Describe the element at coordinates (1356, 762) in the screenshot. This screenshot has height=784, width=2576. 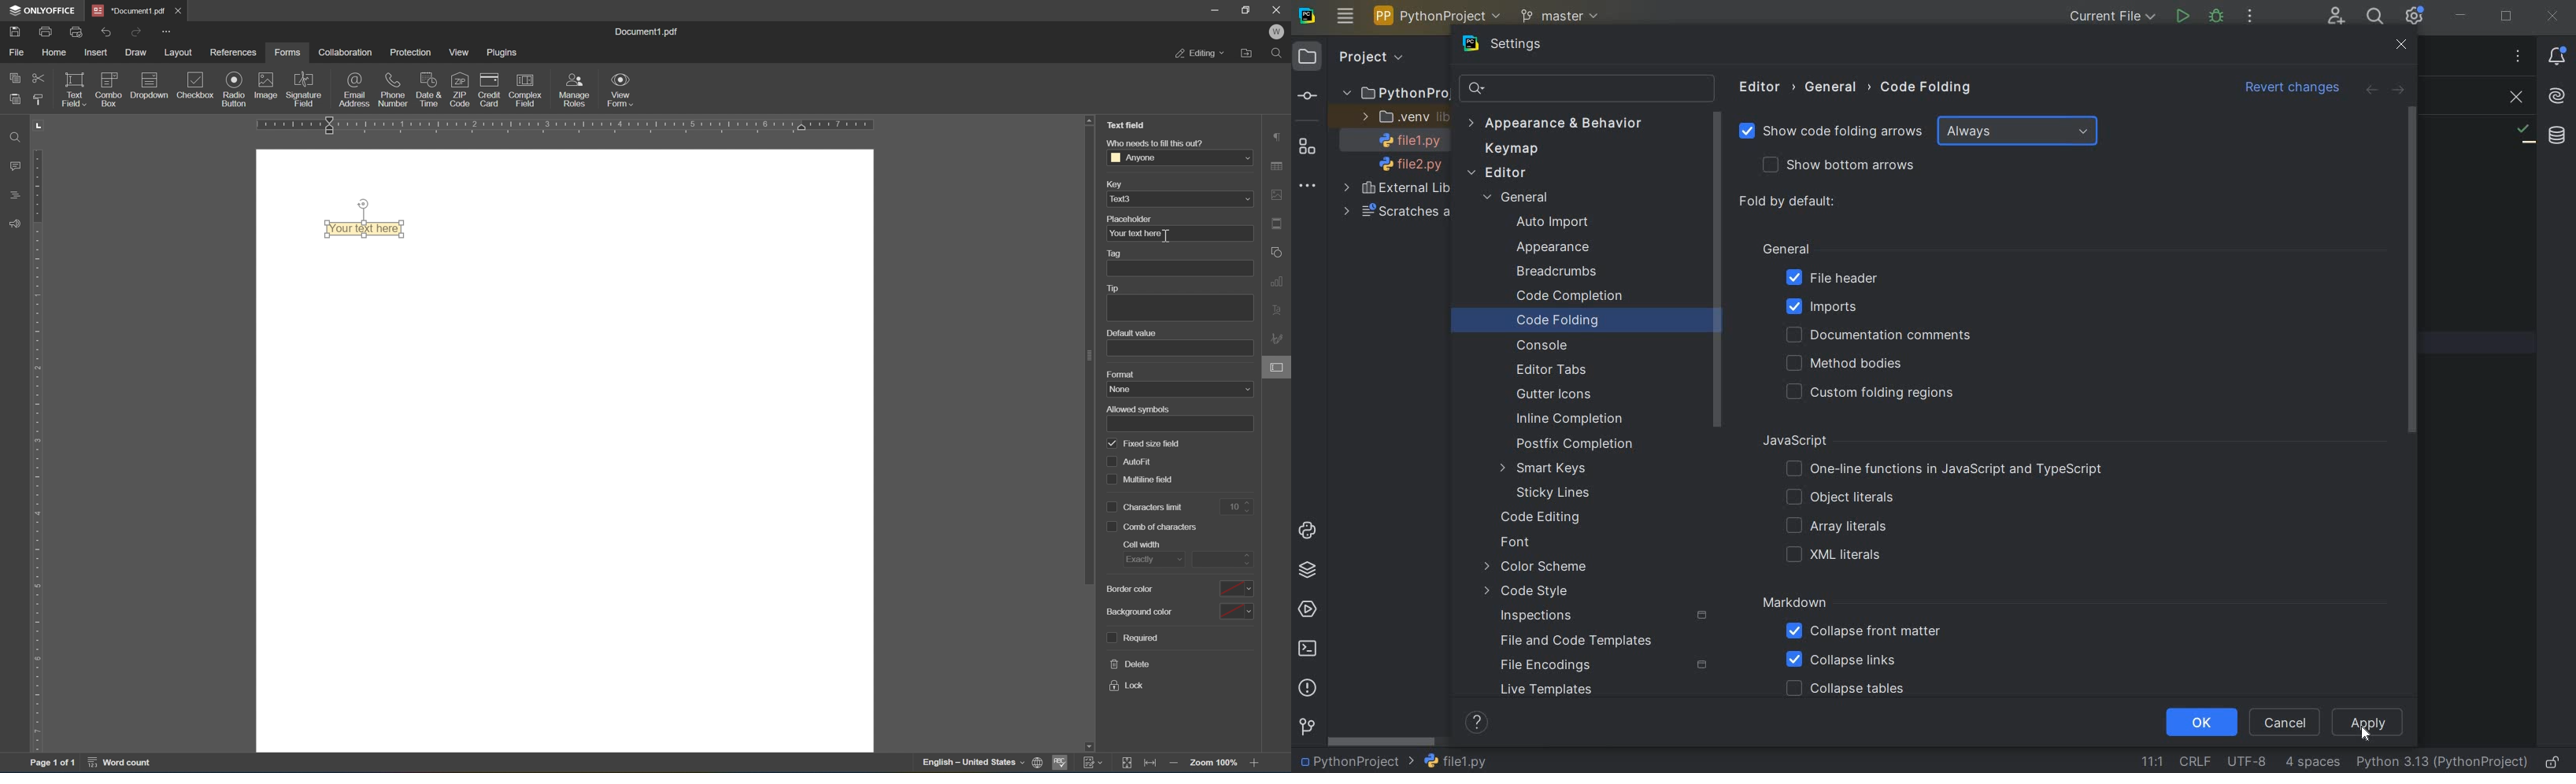
I see `PROJECT NAME` at that location.